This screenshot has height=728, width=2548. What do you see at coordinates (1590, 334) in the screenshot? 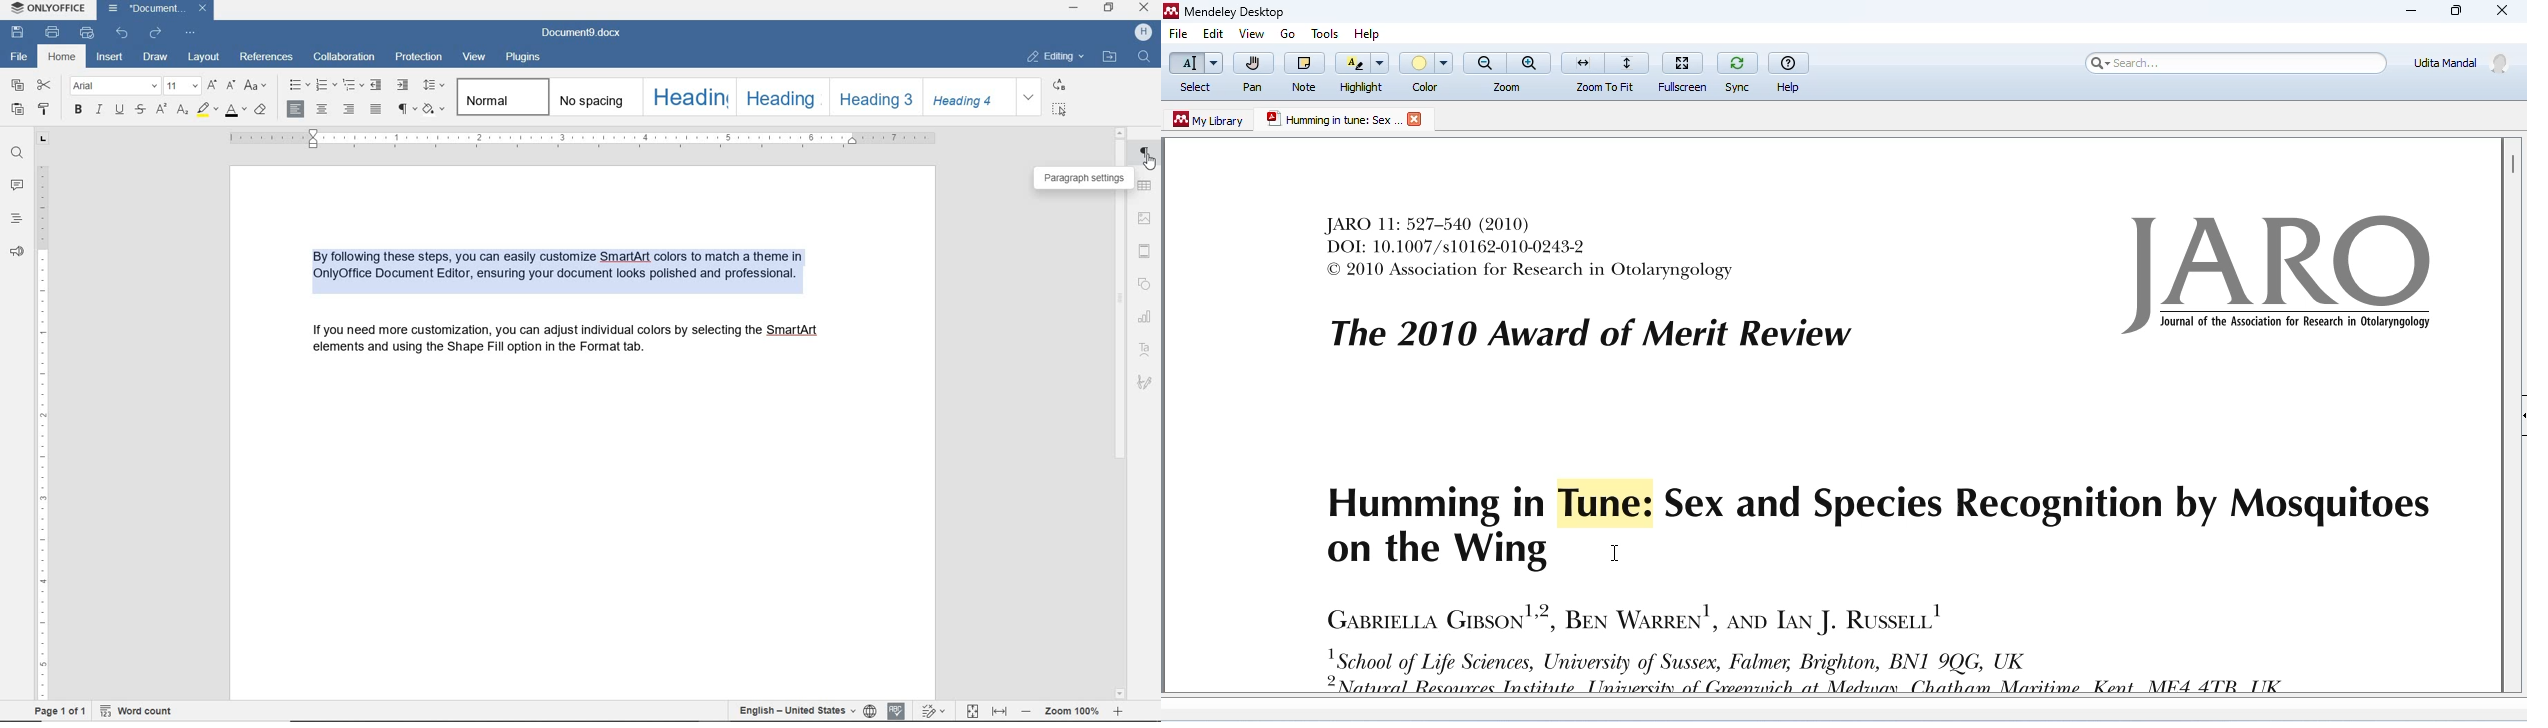
I see `The 2010 Award of Merit Review` at bounding box center [1590, 334].